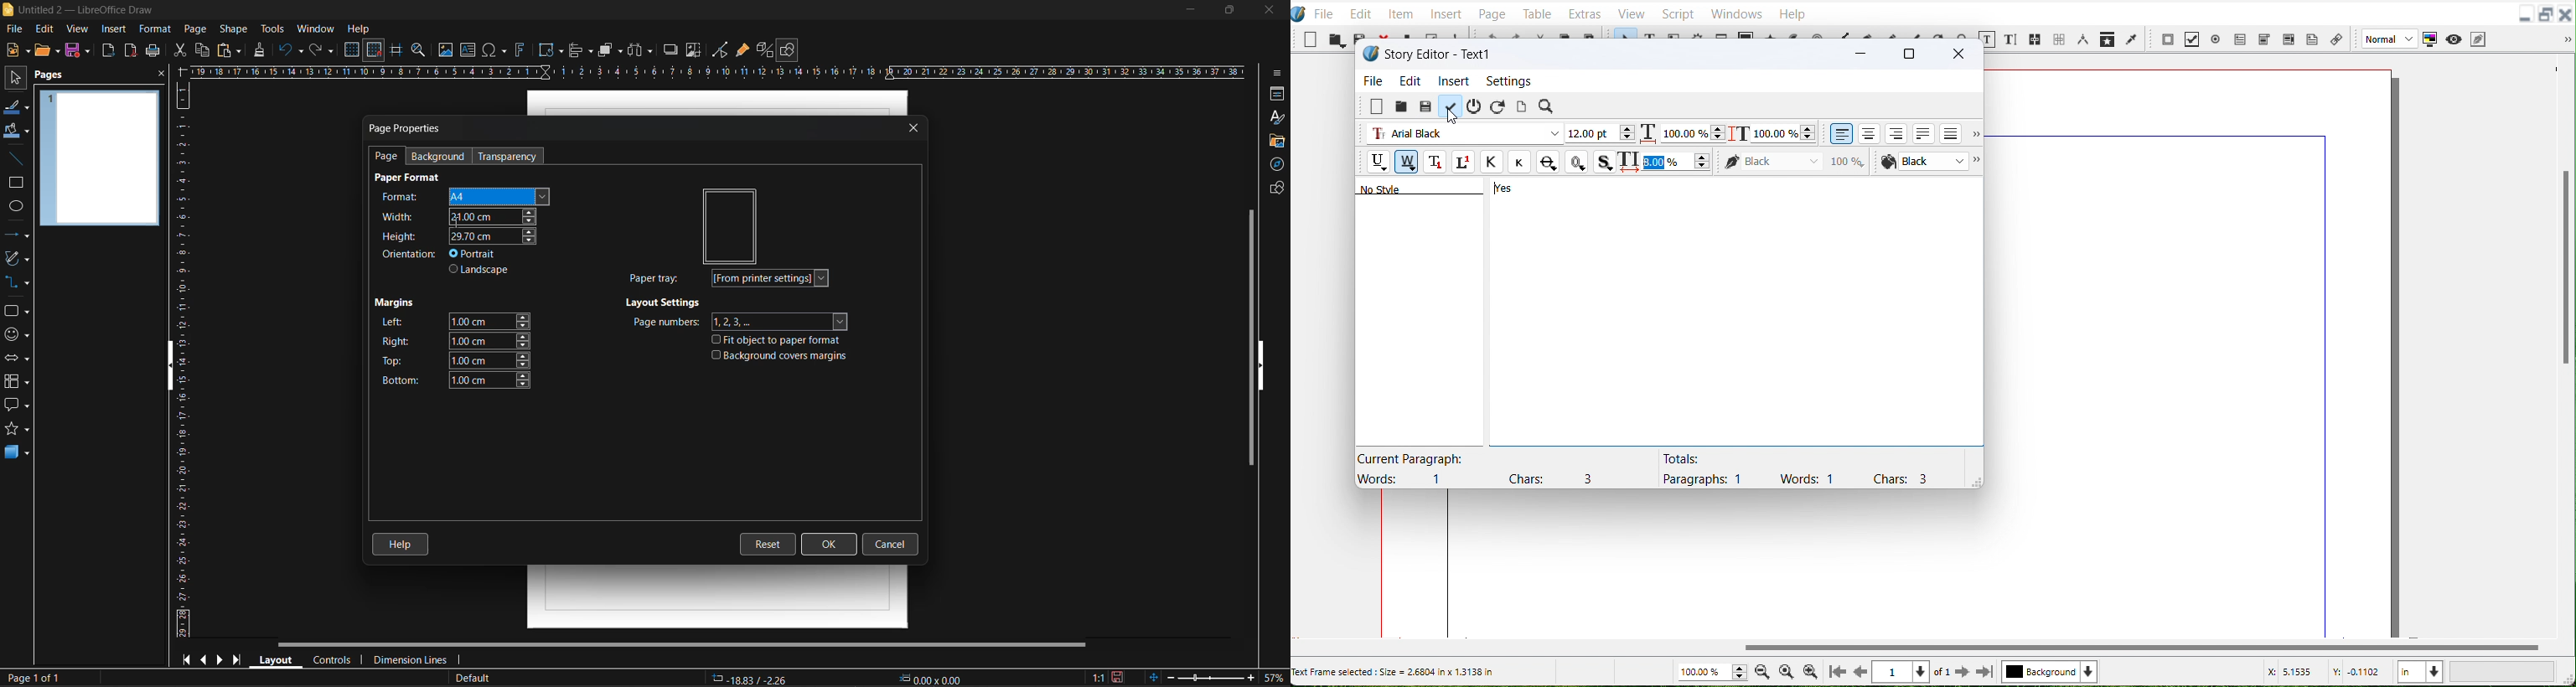 The image size is (2576, 700). Describe the element at coordinates (1585, 13) in the screenshot. I see `Extras` at that location.